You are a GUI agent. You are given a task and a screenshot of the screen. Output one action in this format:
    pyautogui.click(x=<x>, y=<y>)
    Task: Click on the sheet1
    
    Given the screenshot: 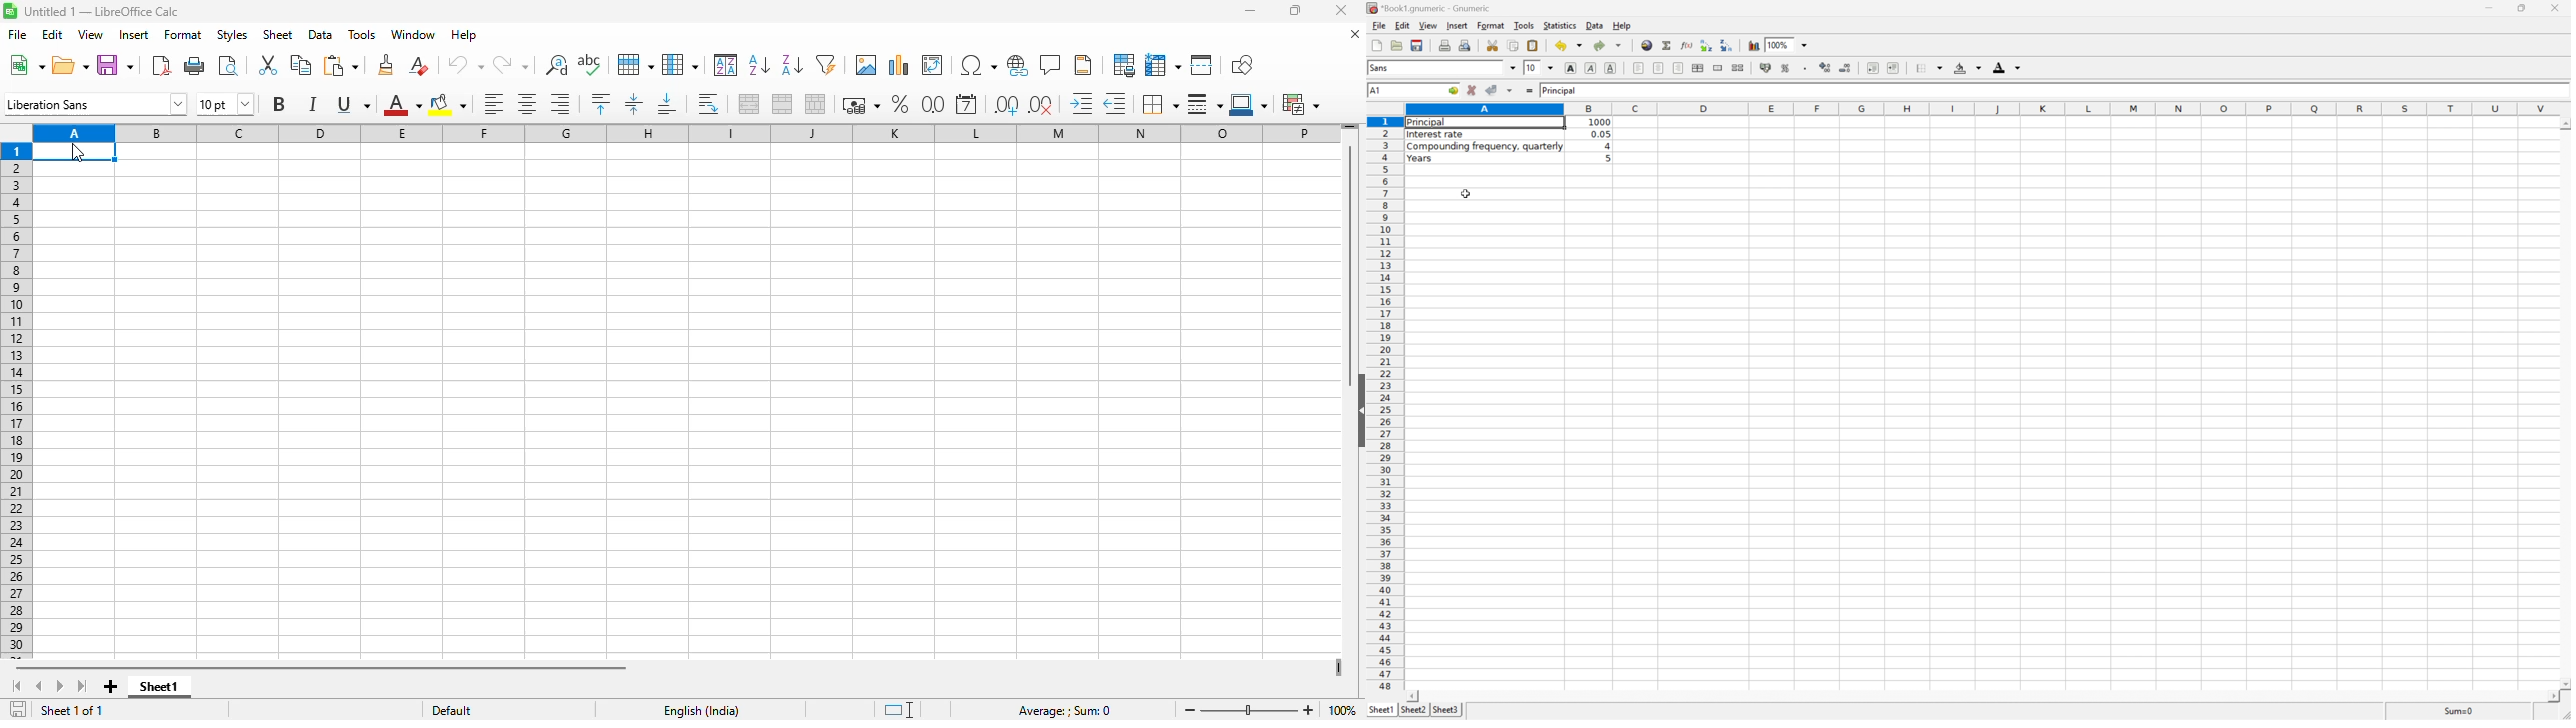 What is the action you would take?
    pyautogui.click(x=1380, y=711)
    